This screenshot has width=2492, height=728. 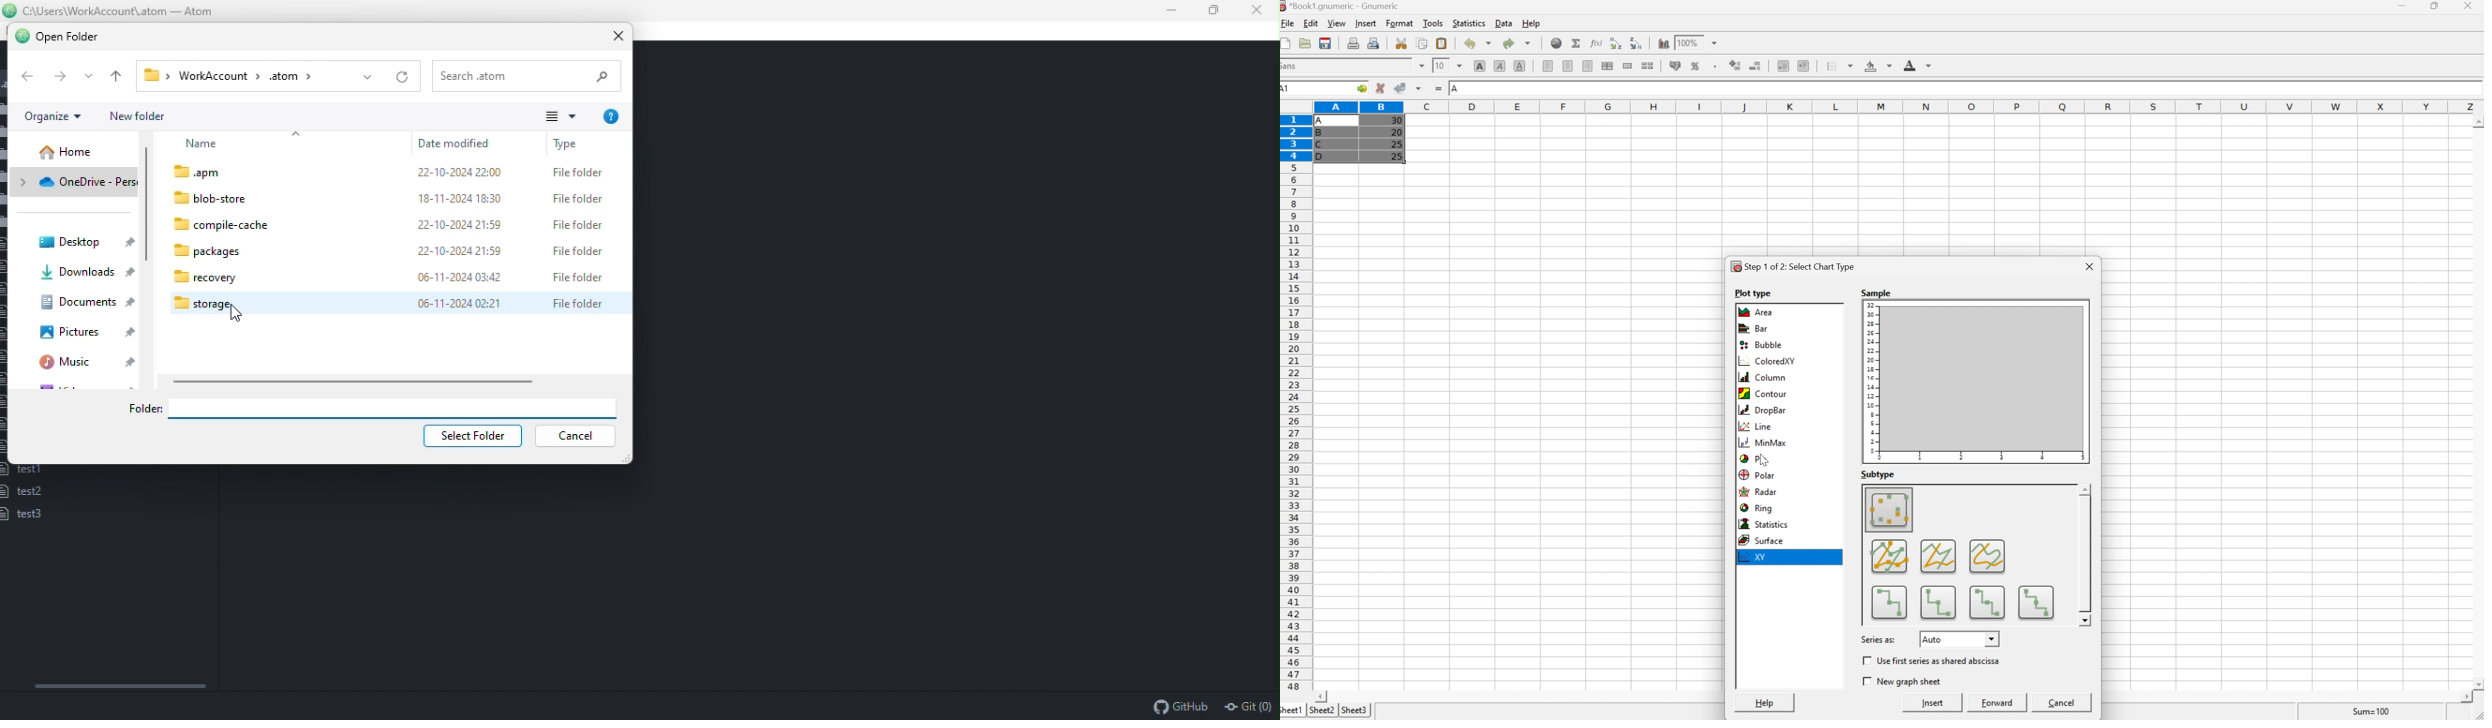 What do you see at coordinates (2085, 619) in the screenshot?
I see `Drop Down` at bounding box center [2085, 619].